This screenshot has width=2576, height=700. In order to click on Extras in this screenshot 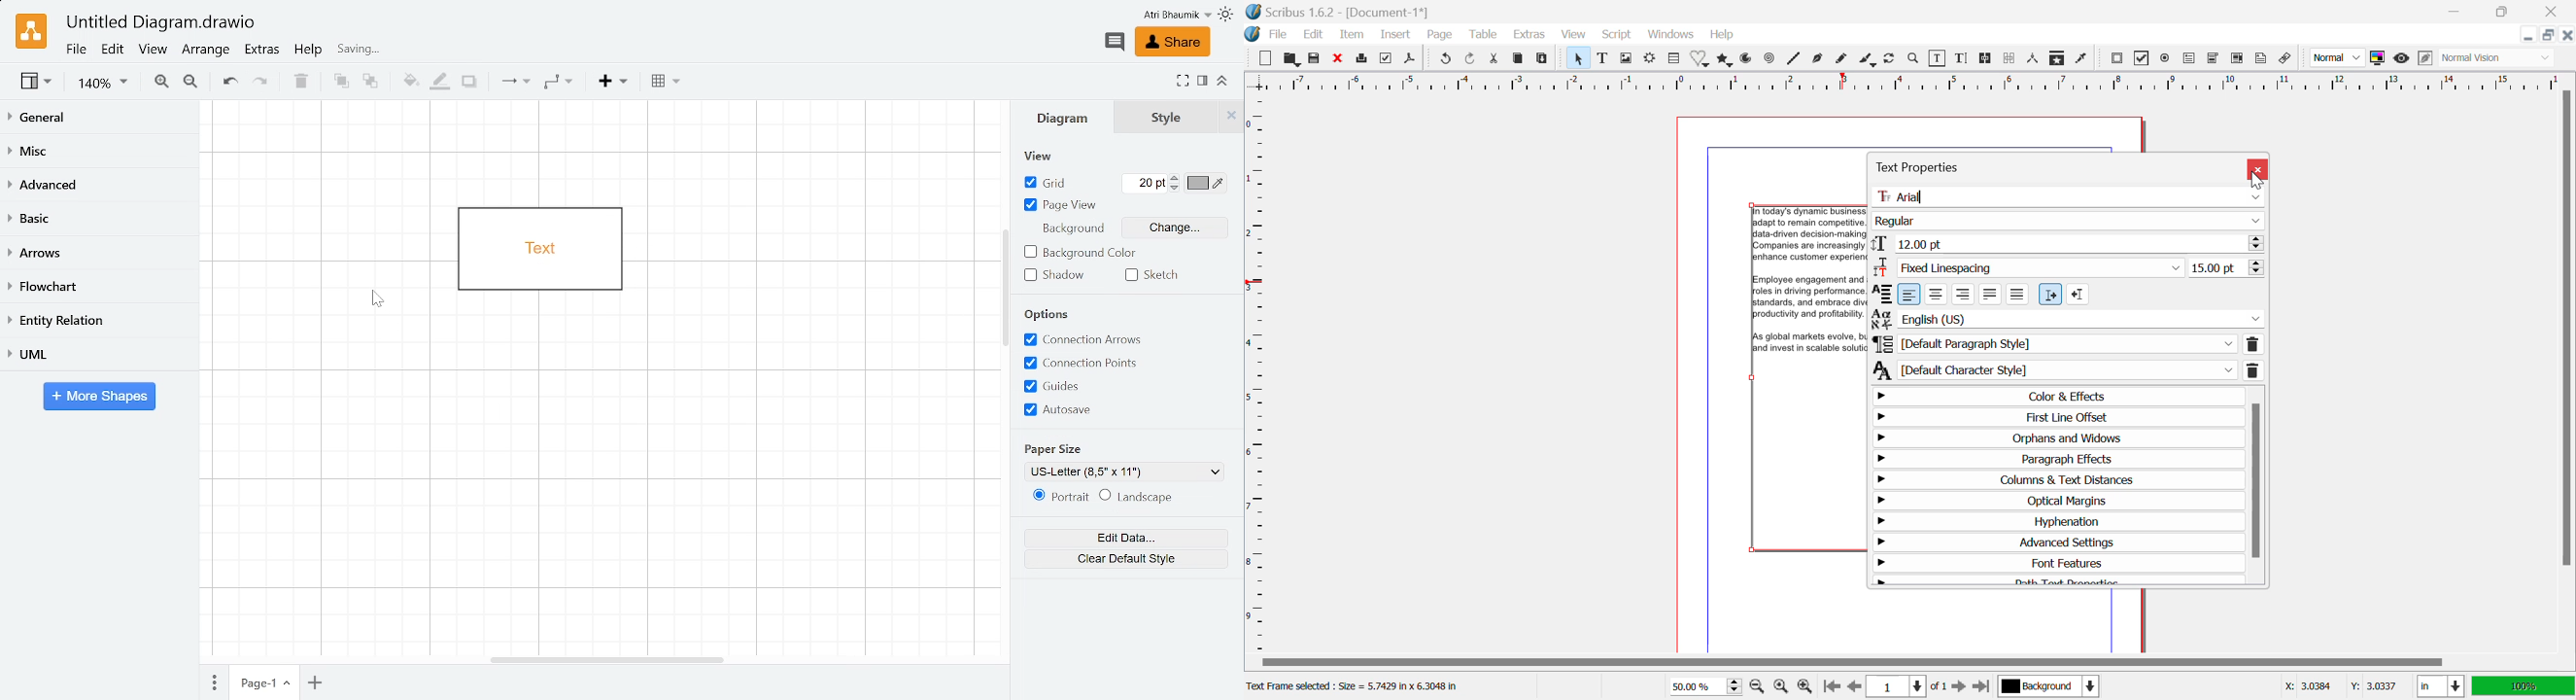, I will do `click(264, 52)`.